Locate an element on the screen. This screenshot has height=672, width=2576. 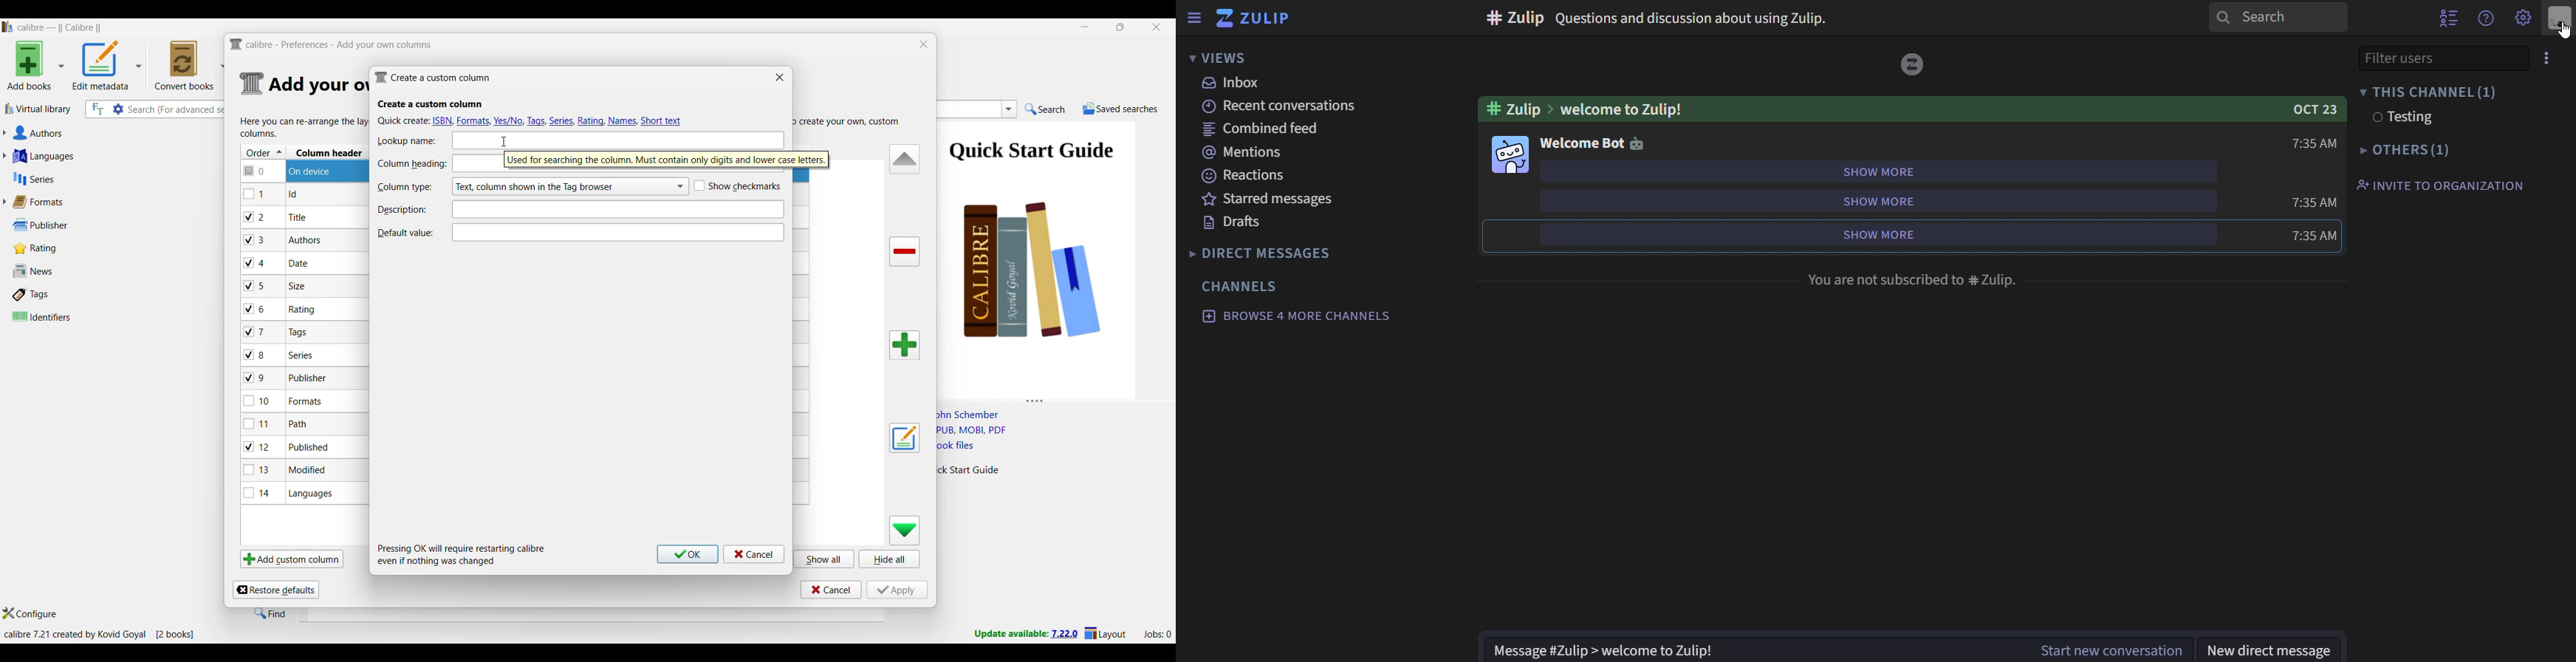
Configure is located at coordinates (30, 613).